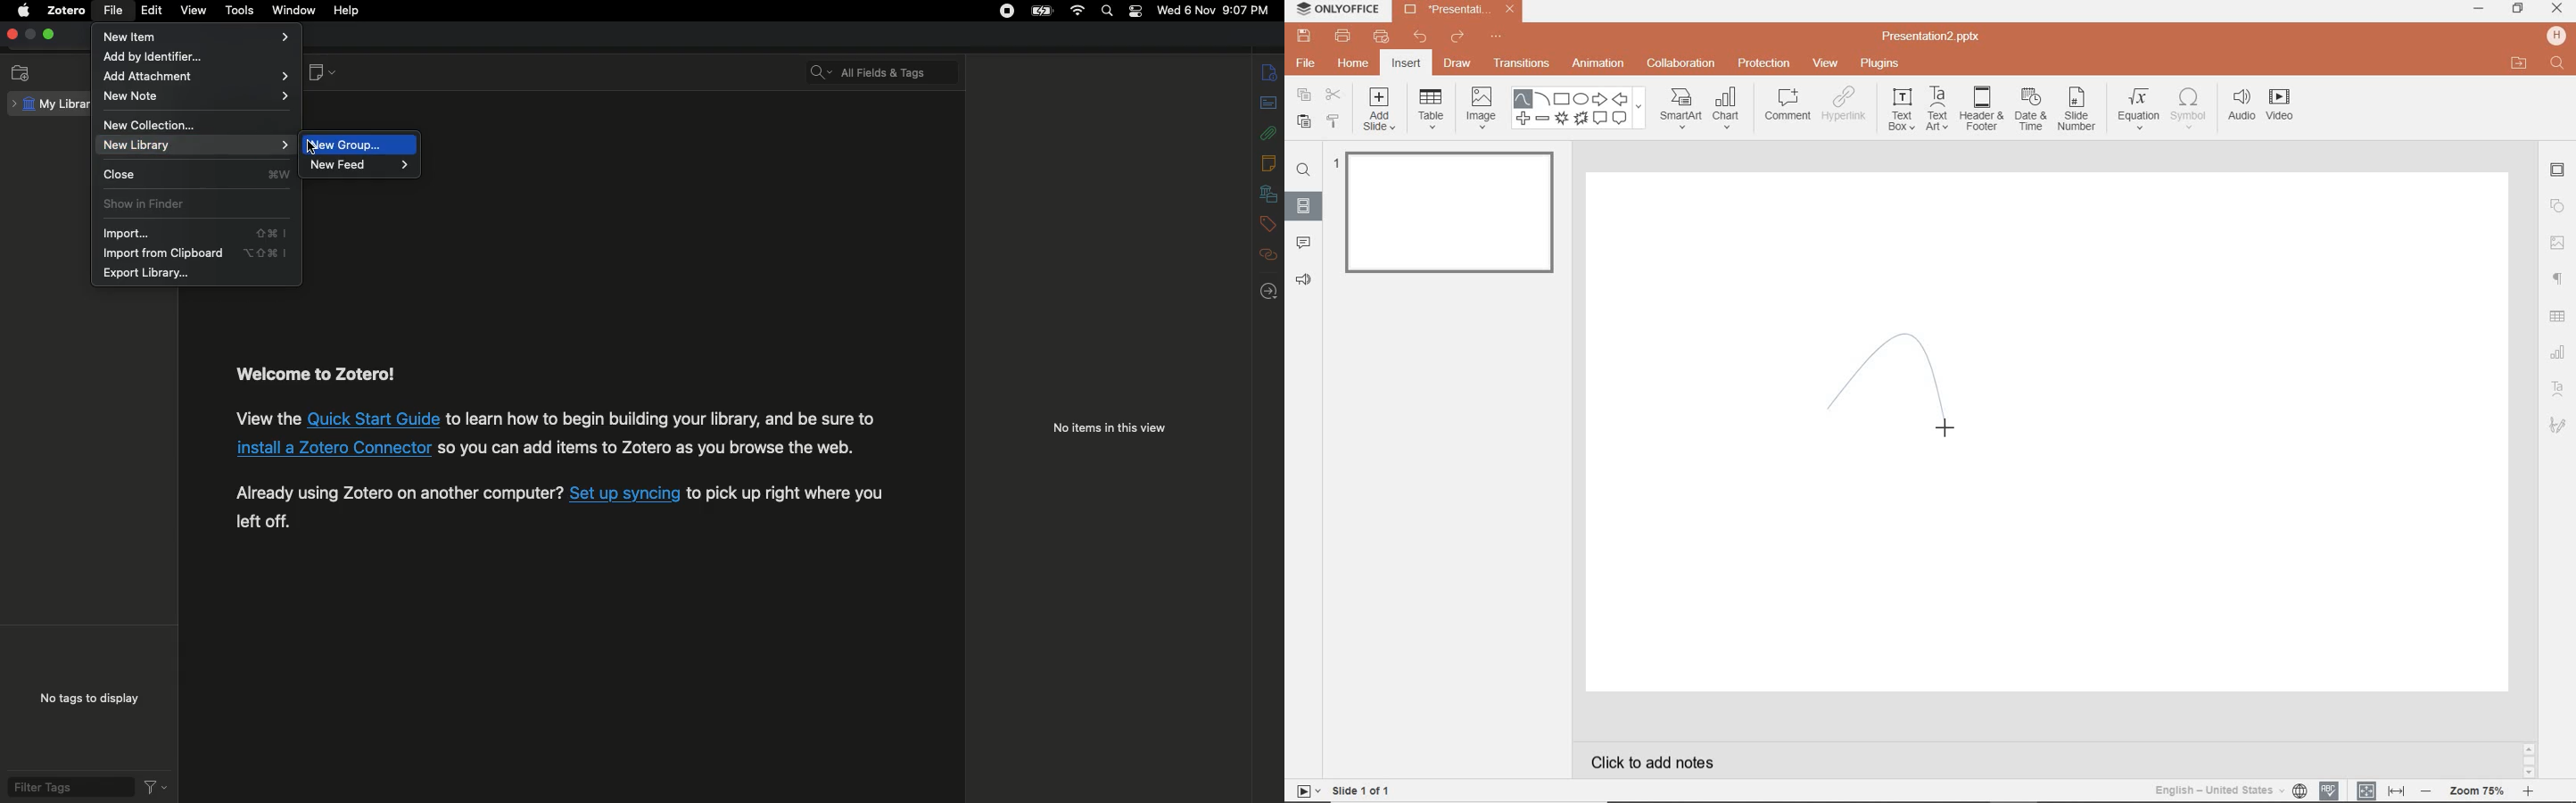  What do you see at coordinates (2529, 758) in the screenshot?
I see `SCROLLBAR` at bounding box center [2529, 758].